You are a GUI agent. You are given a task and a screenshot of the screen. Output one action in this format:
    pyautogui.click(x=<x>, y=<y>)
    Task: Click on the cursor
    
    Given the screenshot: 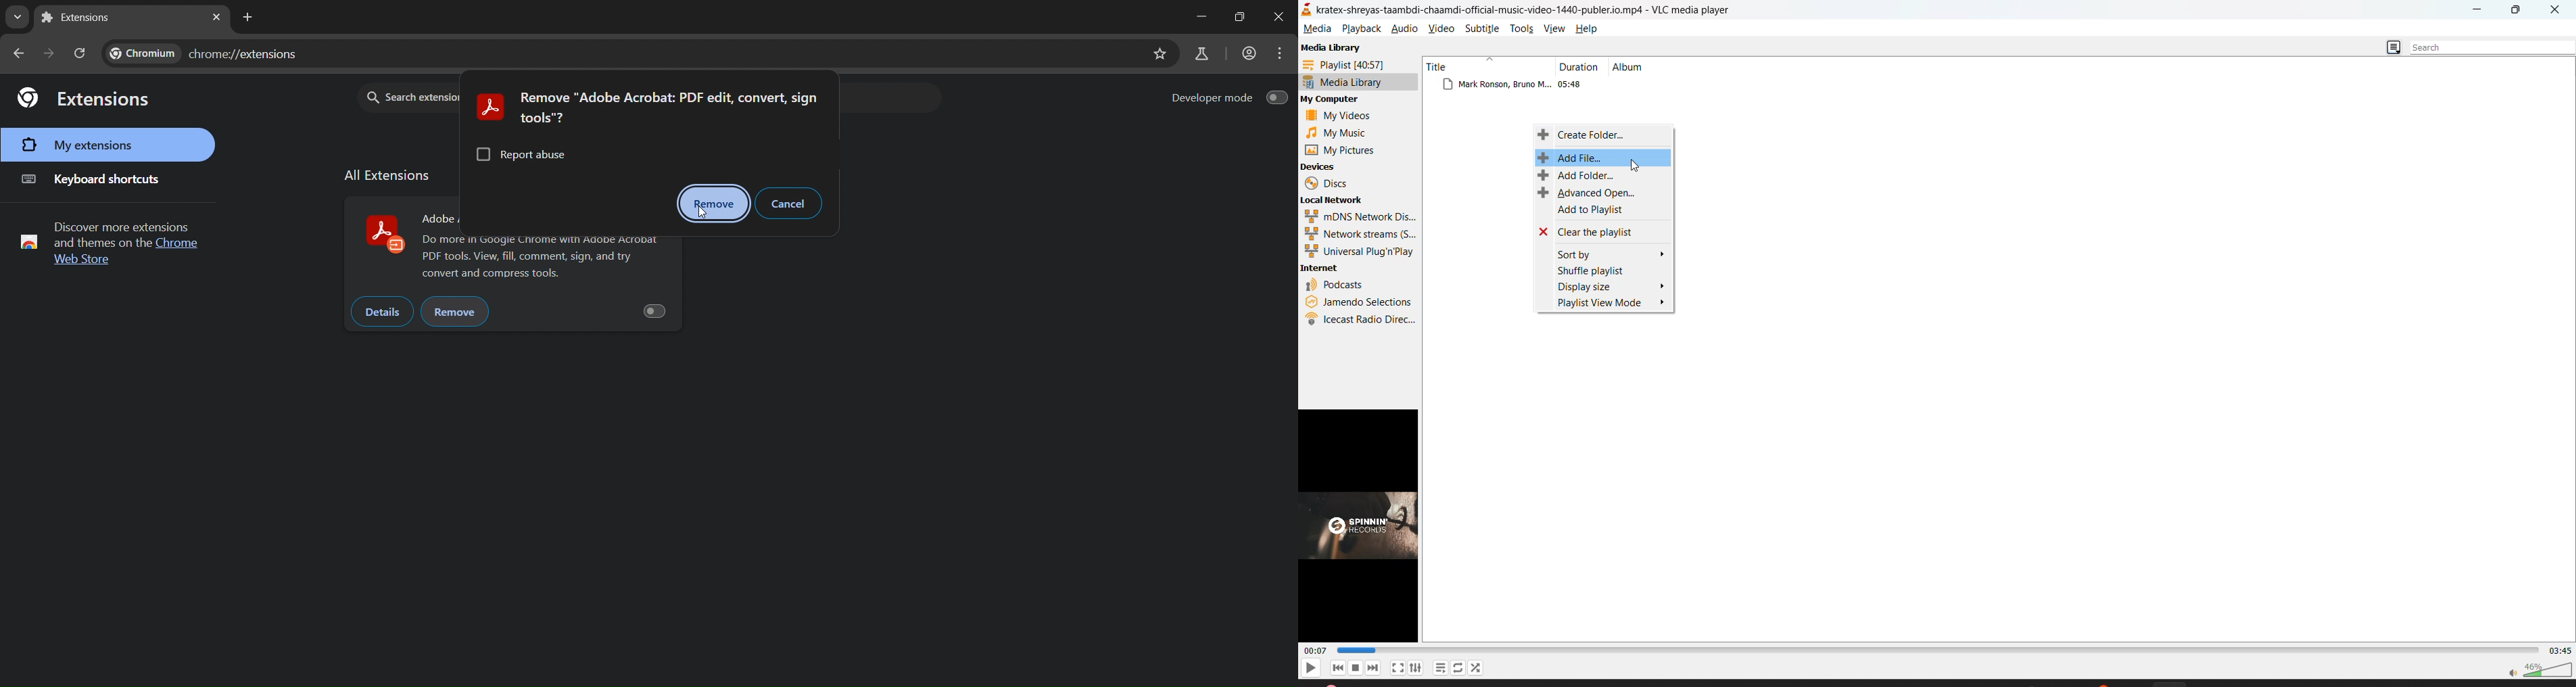 What is the action you would take?
    pyautogui.click(x=707, y=216)
    